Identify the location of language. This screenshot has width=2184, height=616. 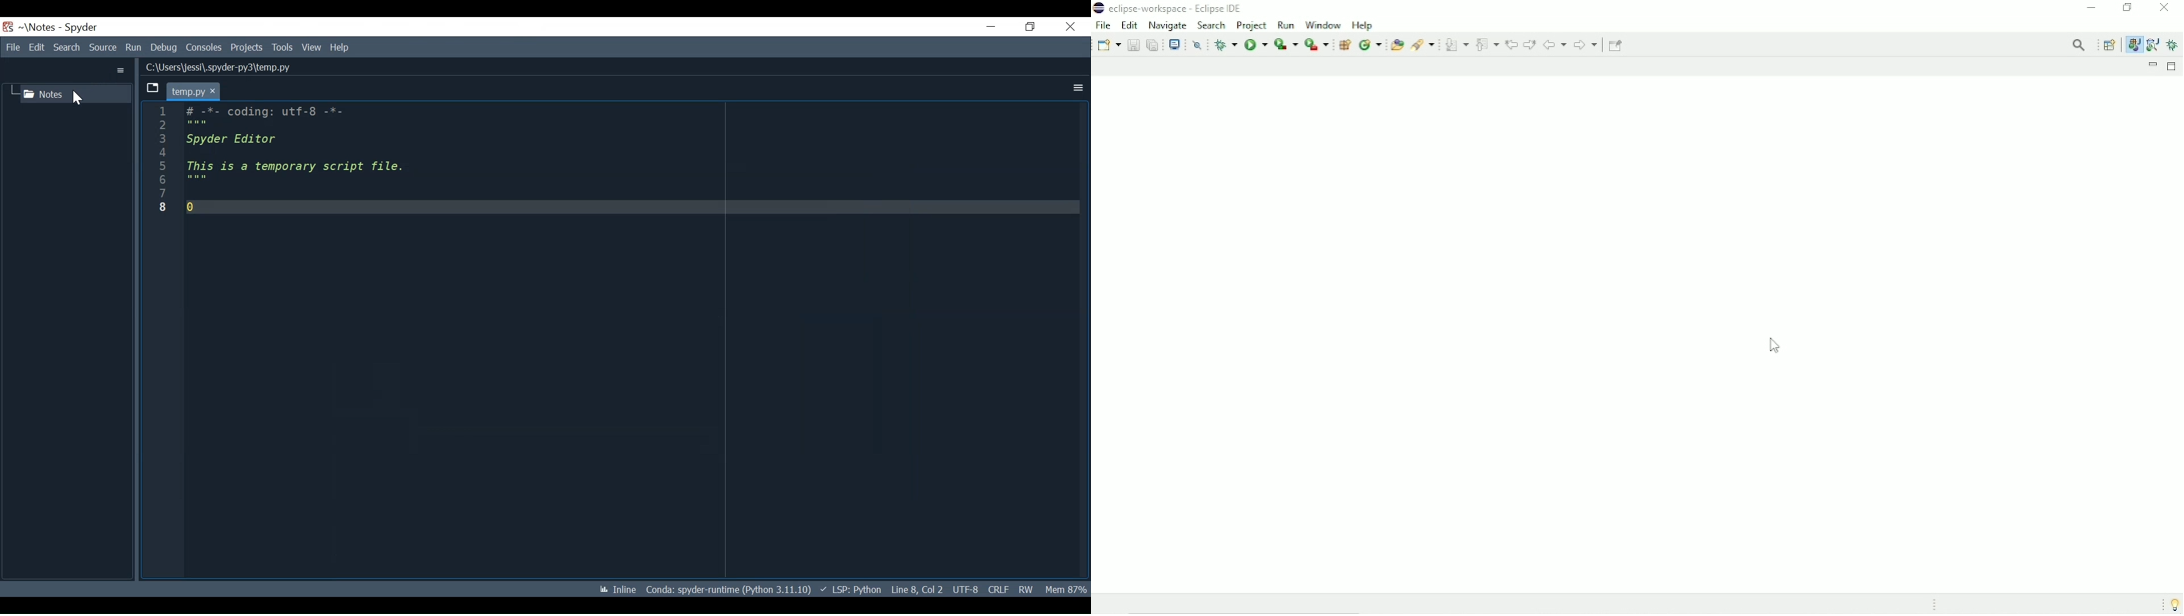
(853, 590).